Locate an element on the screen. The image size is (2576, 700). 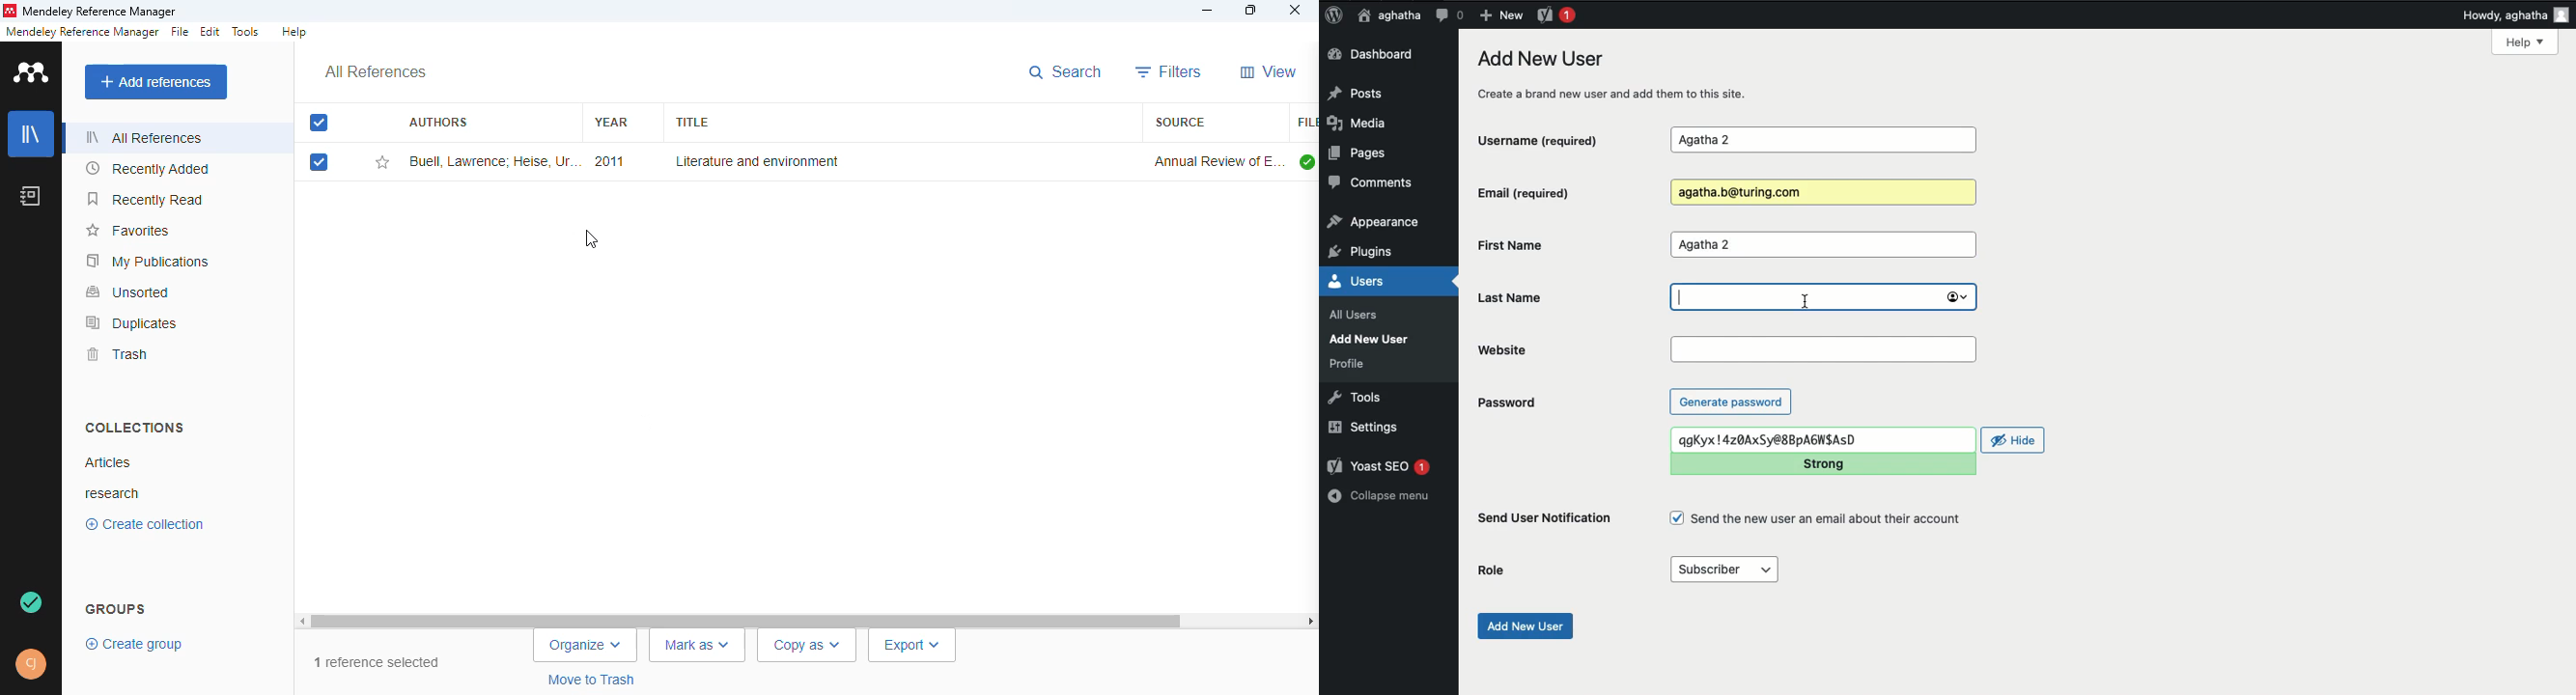
all references is located at coordinates (145, 137).